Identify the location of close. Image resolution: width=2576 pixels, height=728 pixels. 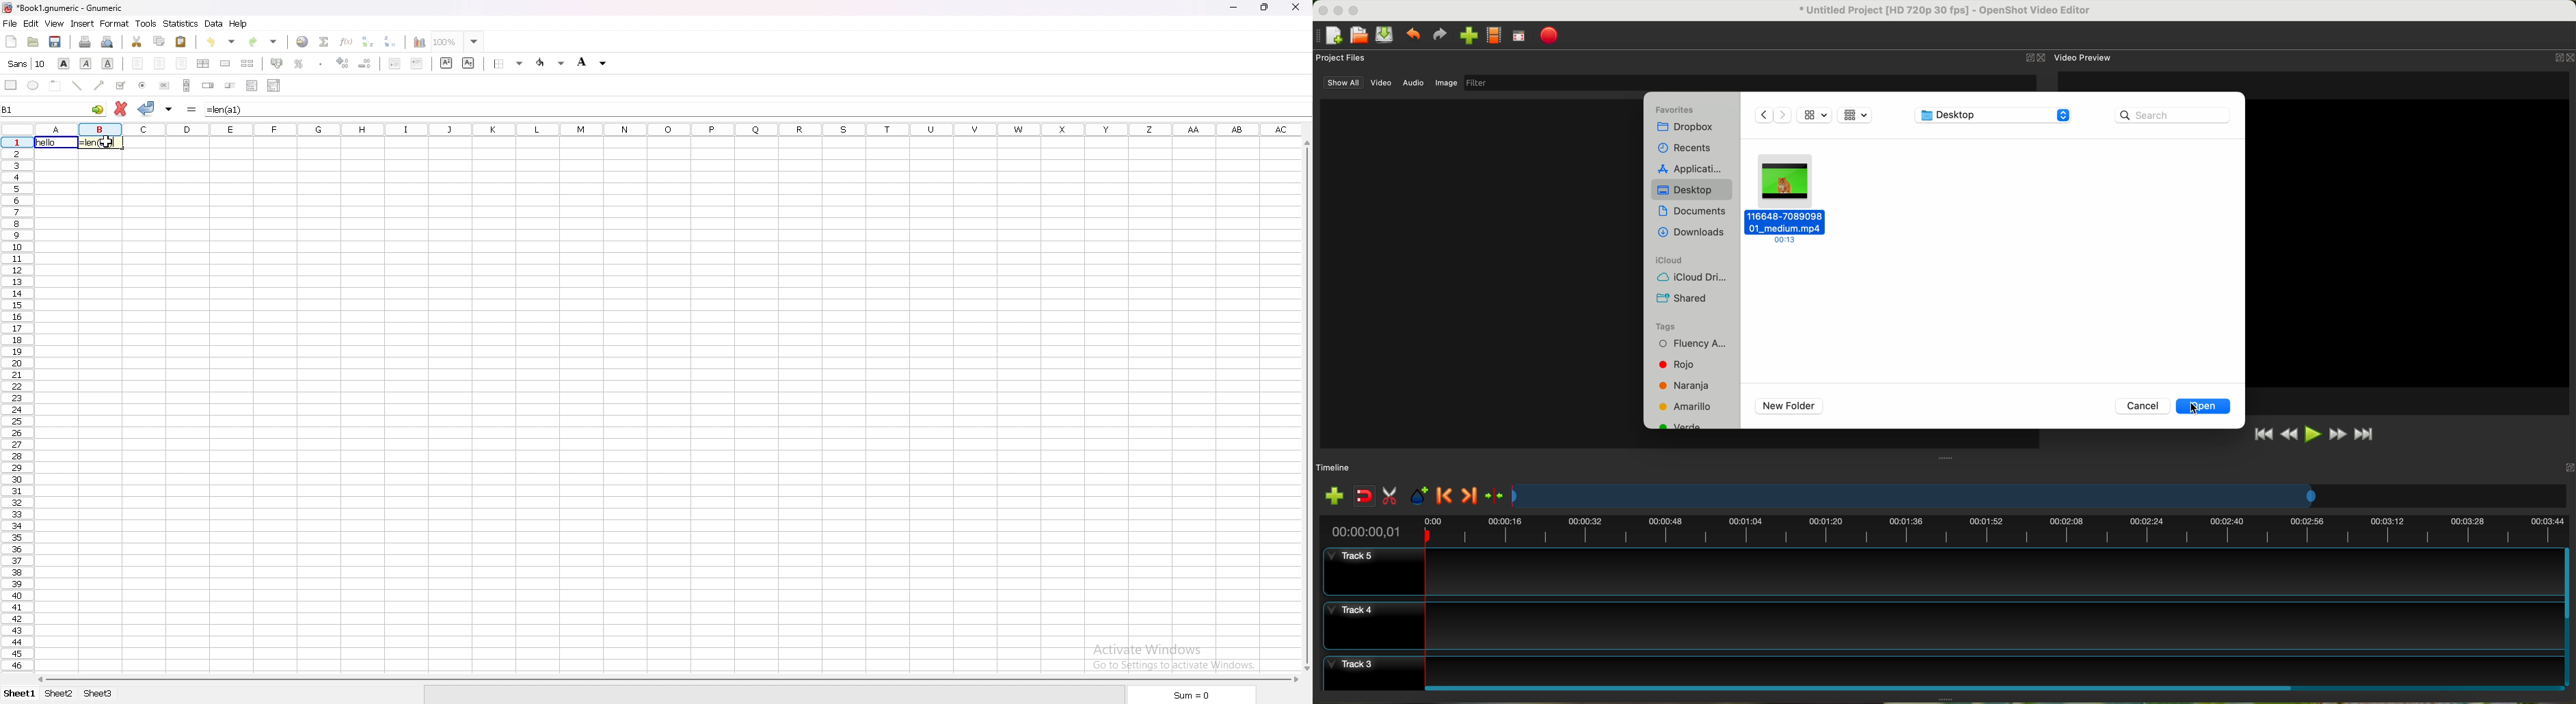
(1296, 7).